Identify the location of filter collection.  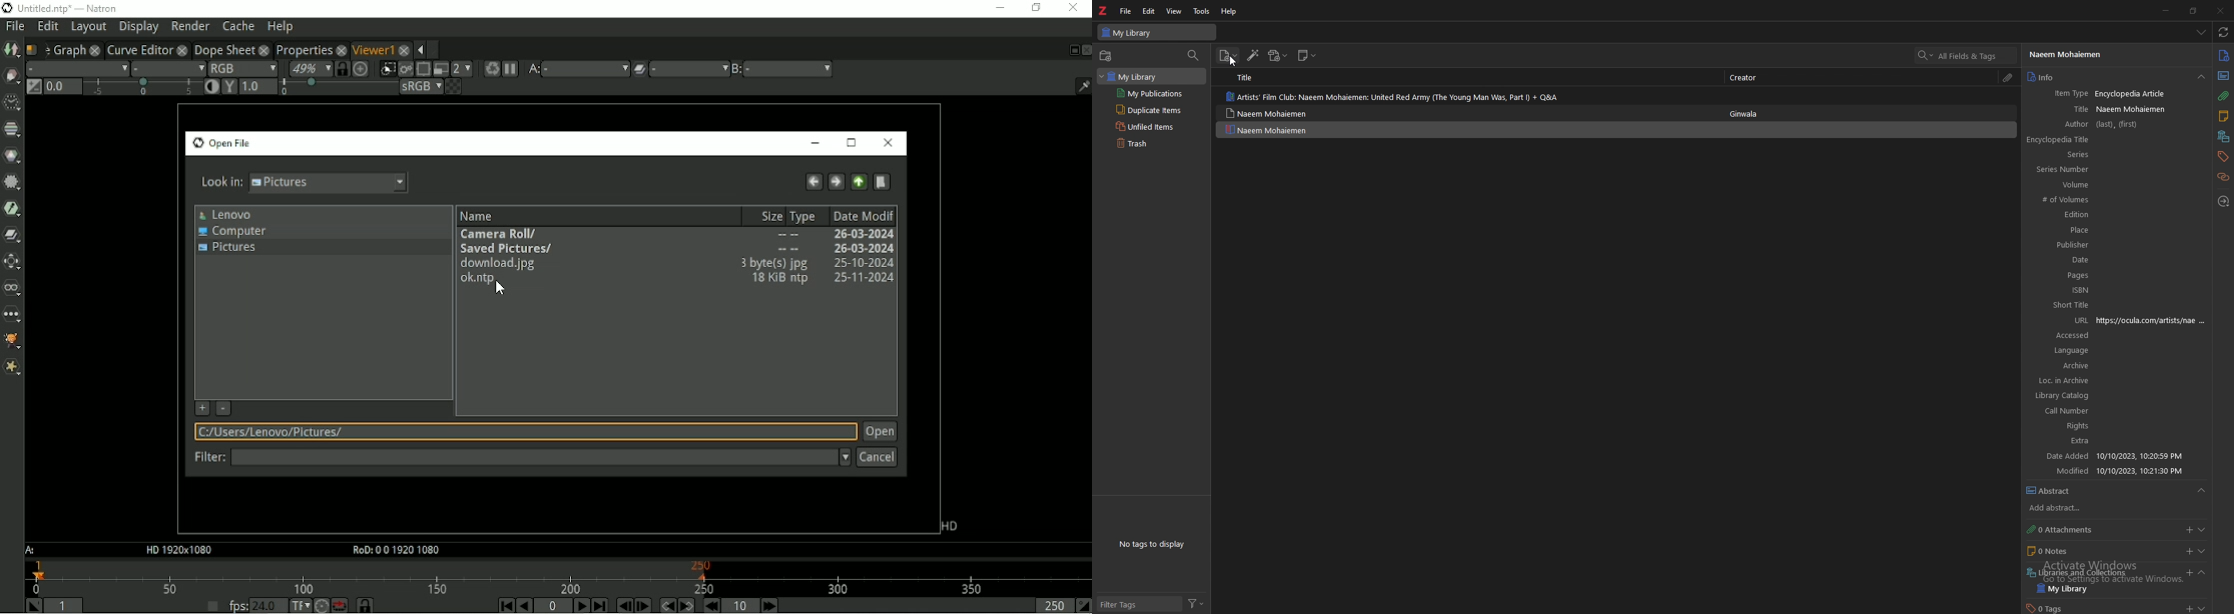
(1194, 57).